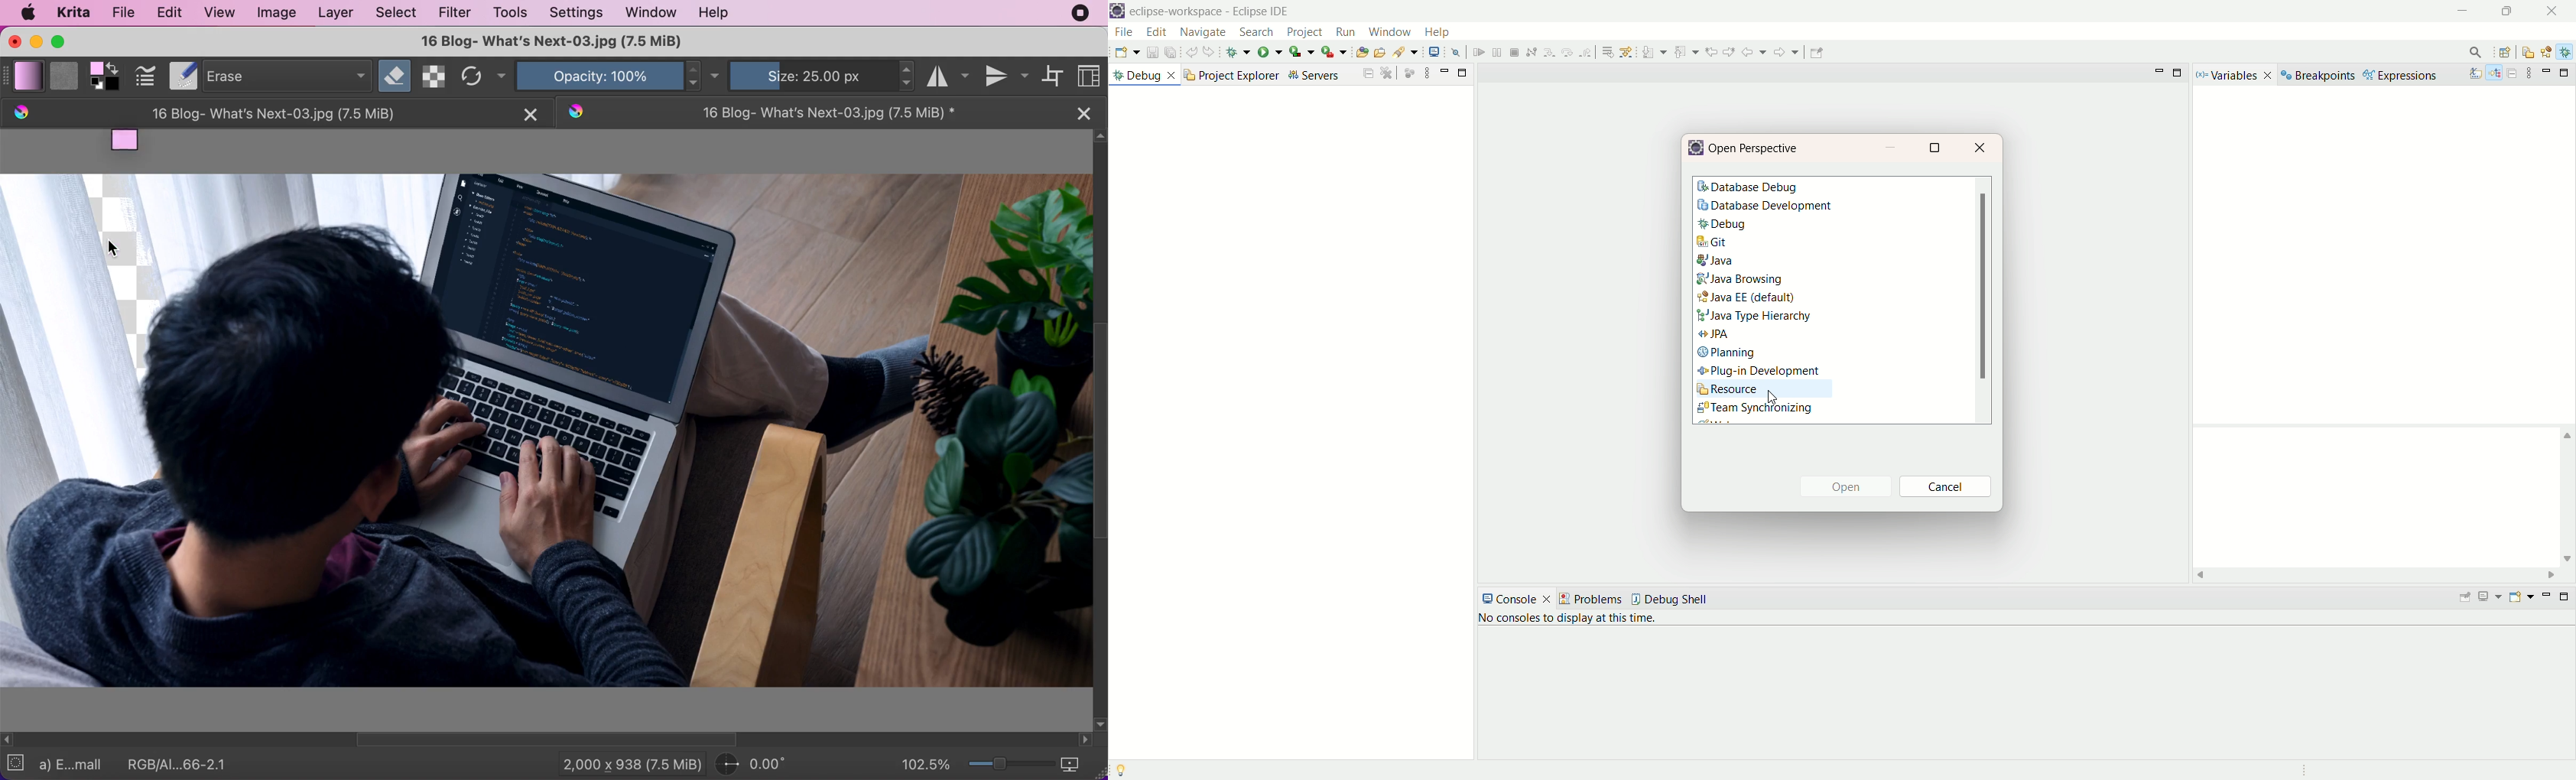 This screenshot has height=784, width=2576. What do you see at coordinates (2468, 593) in the screenshot?
I see `pin console` at bounding box center [2468, 593].